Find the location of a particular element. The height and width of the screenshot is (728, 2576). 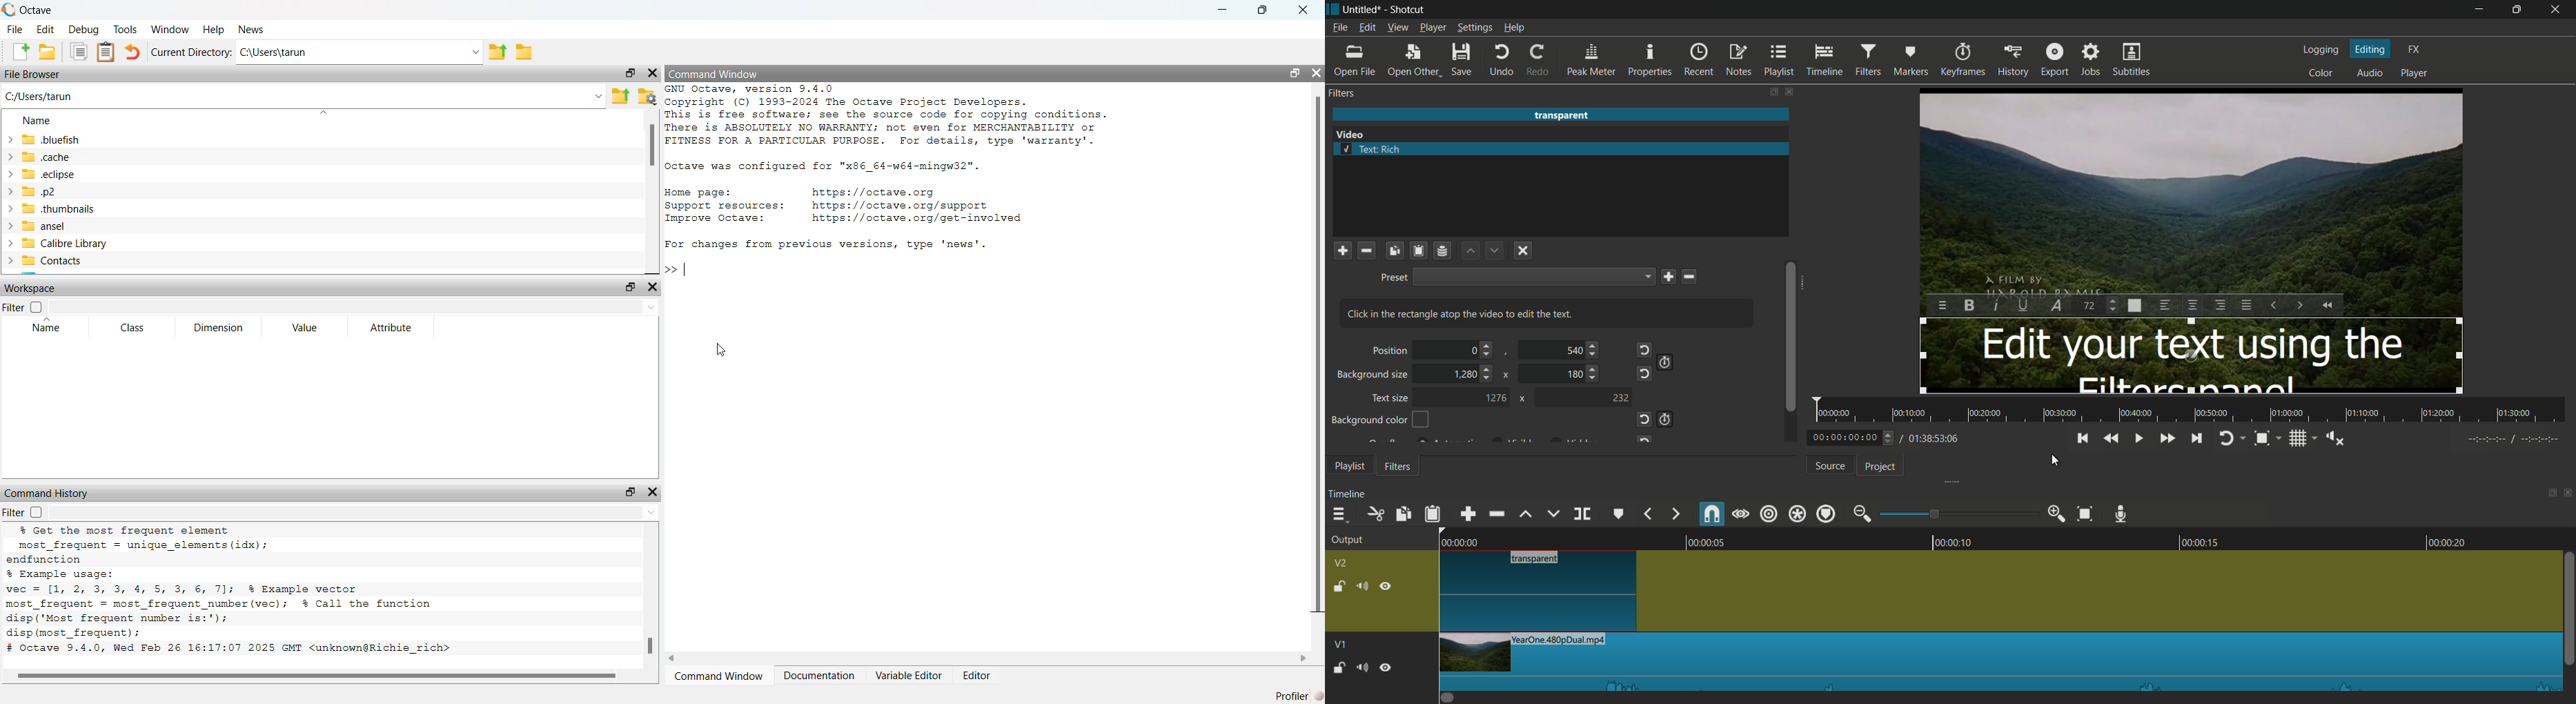

save is located at coordinates (1461, 61).